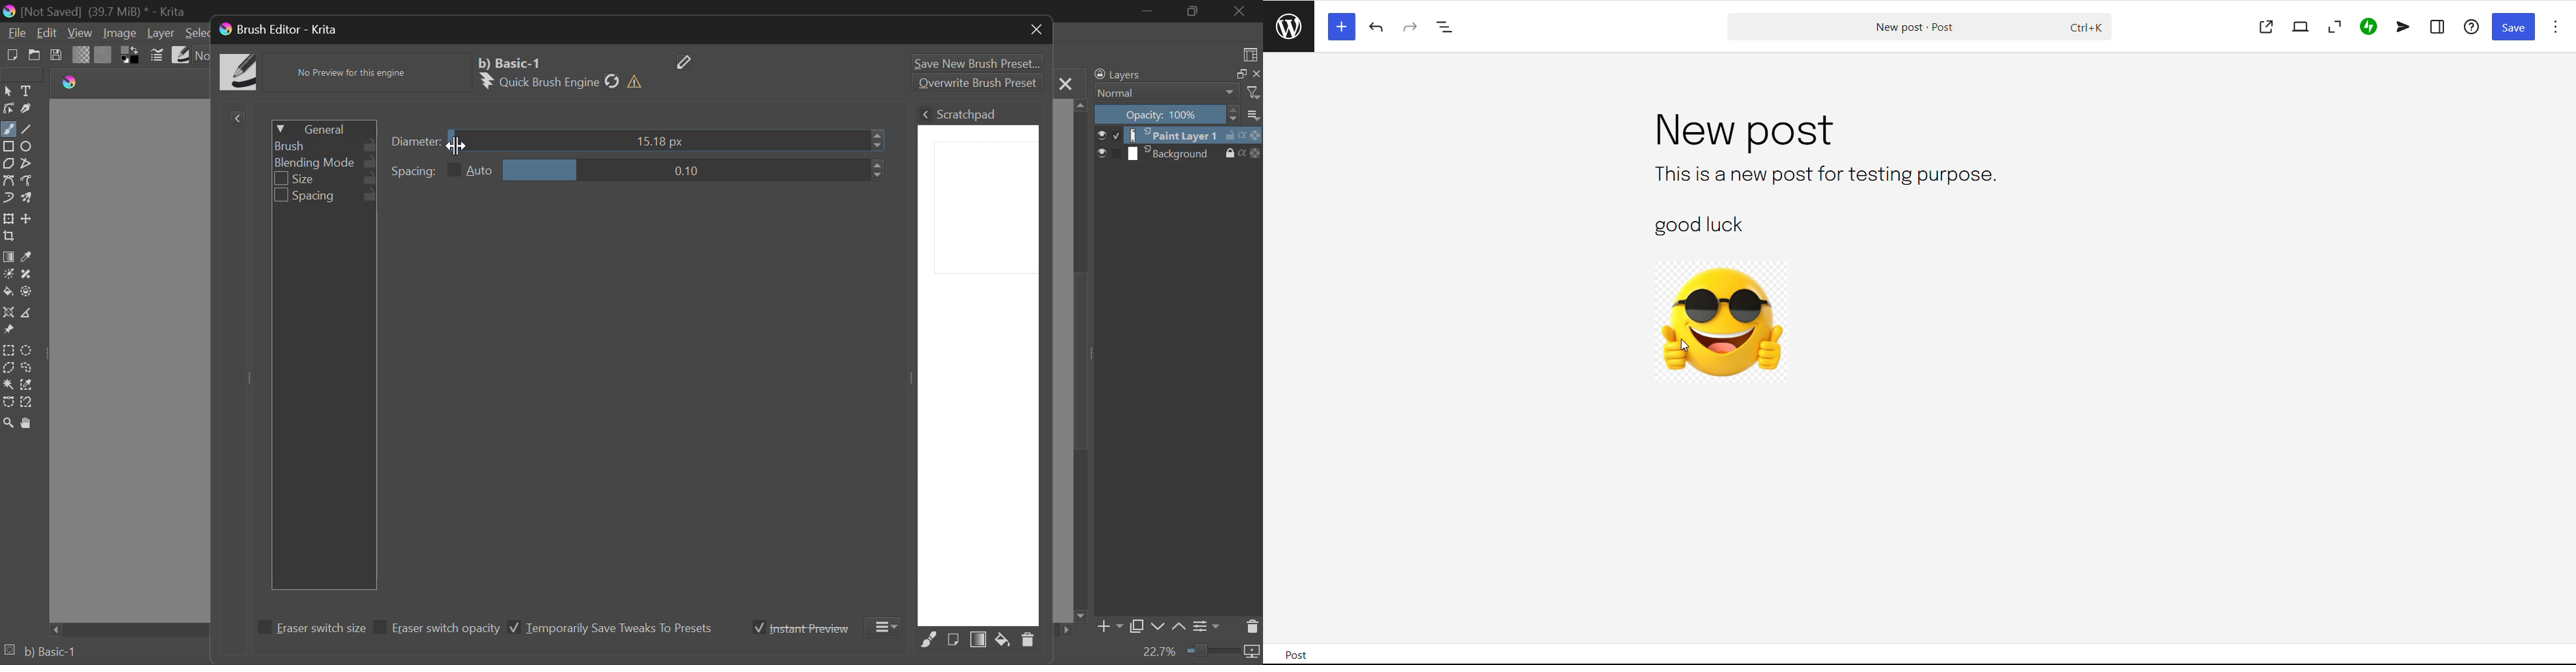  What do you see at coordinates (414, 142) in the screenshot?
I see `diameter` at bounding box center [414, 142].